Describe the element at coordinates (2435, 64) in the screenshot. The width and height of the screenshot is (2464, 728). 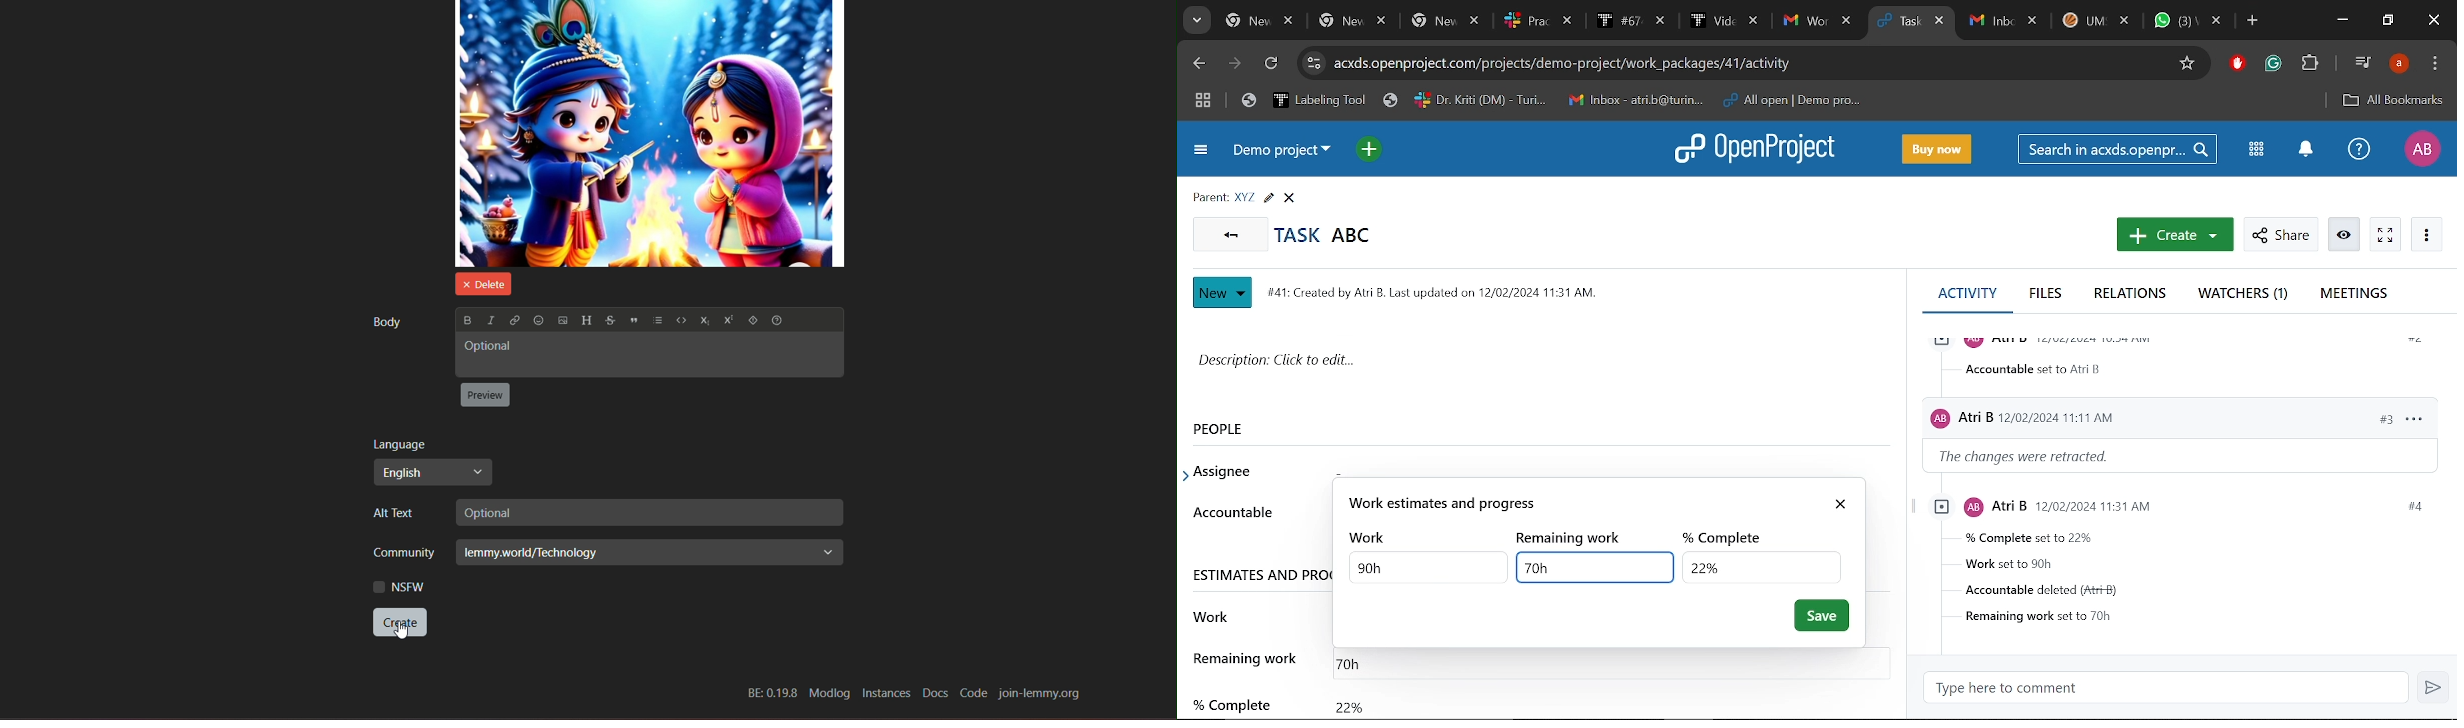
I see `Control and customize chrome` at that location.